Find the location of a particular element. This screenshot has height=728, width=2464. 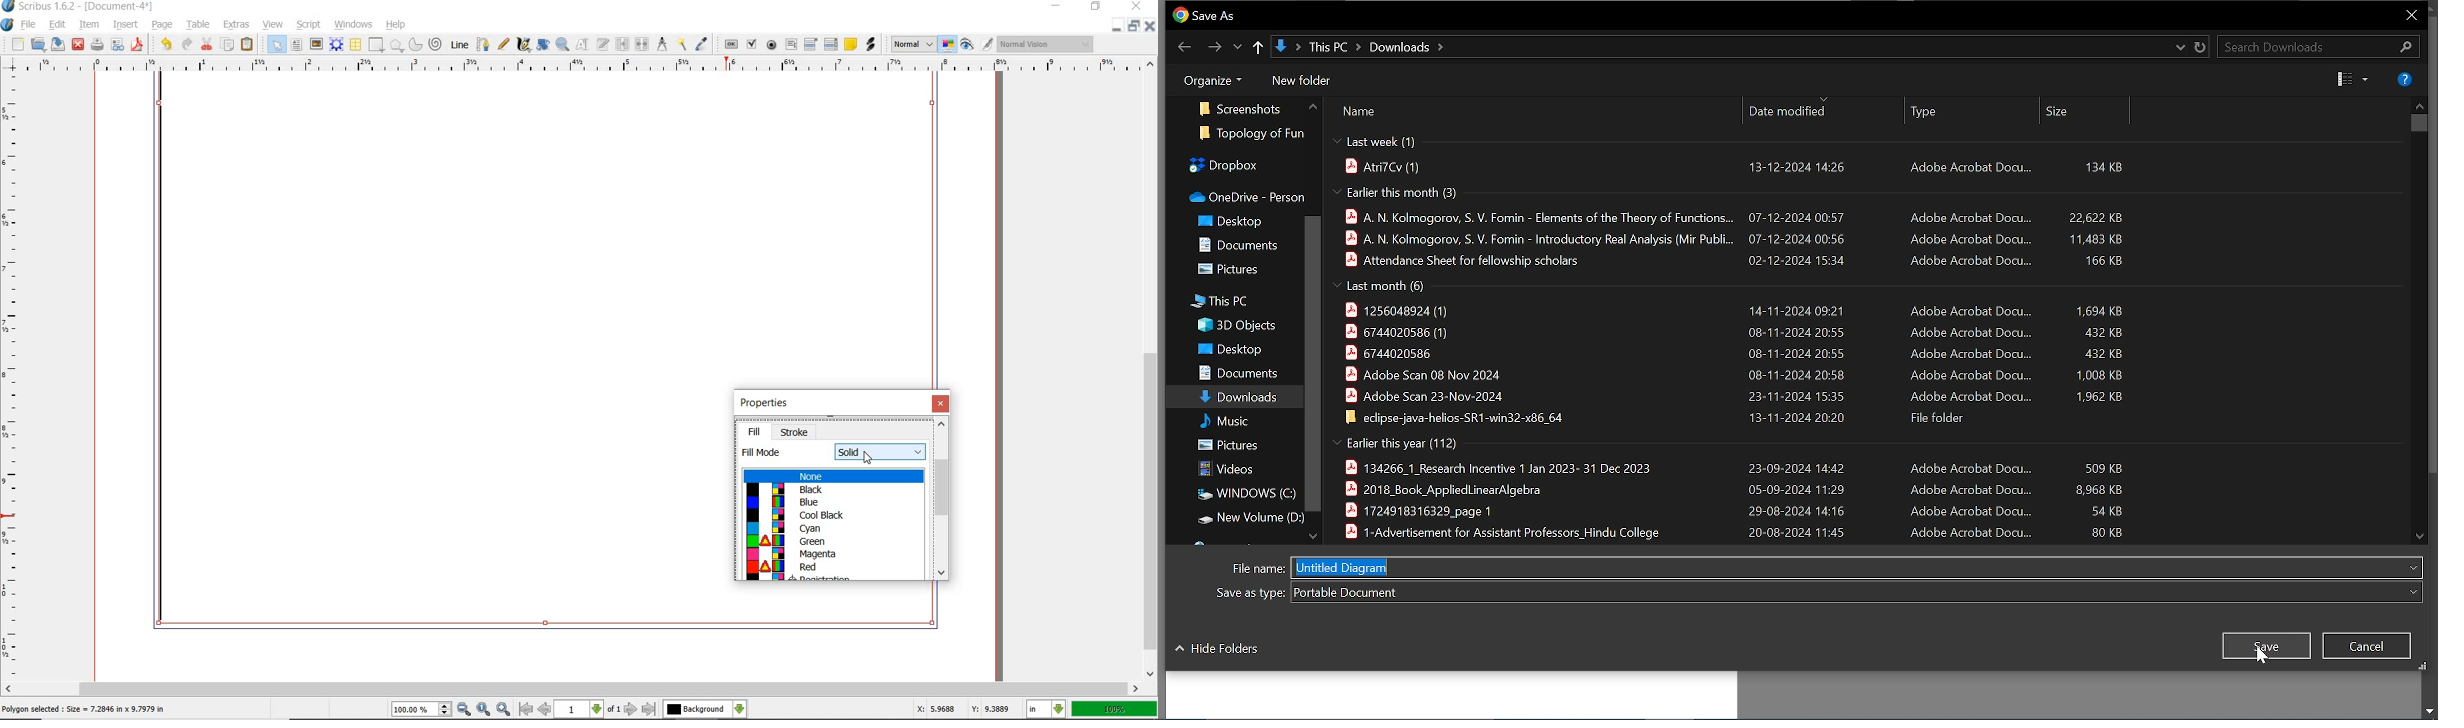

Current path is located at coordinates (1361, 47).